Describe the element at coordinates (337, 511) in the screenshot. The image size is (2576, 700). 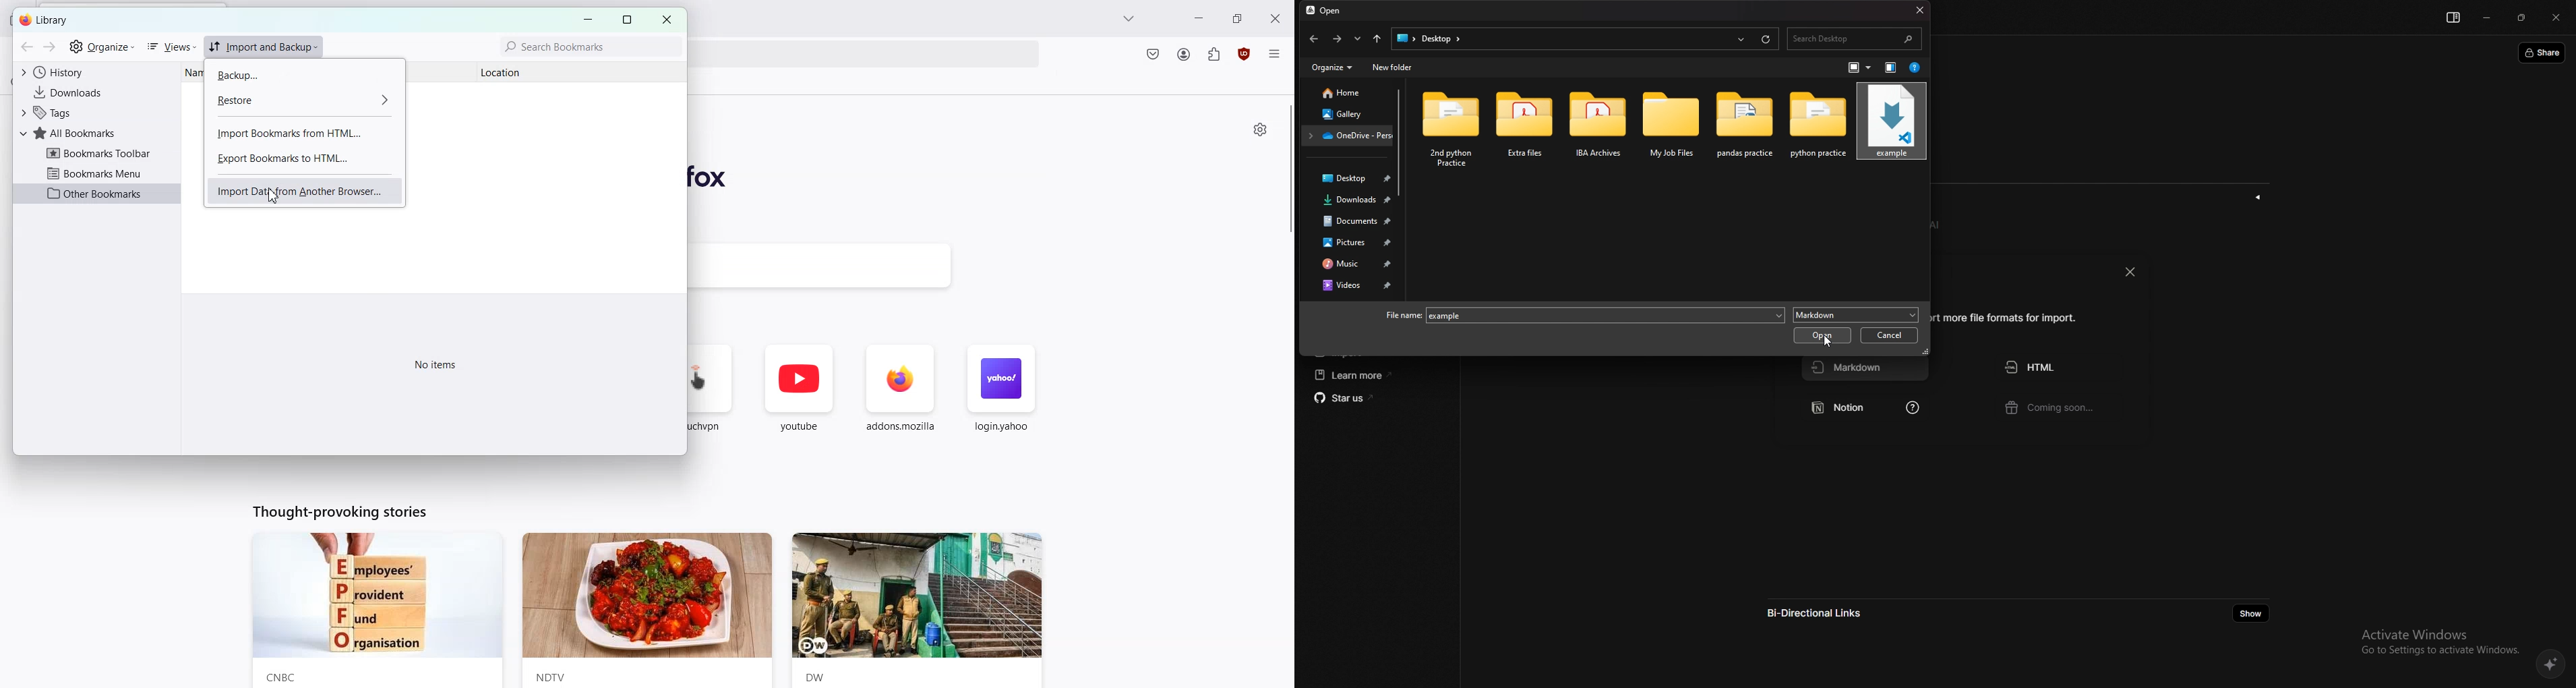
I see `Text` at that location.